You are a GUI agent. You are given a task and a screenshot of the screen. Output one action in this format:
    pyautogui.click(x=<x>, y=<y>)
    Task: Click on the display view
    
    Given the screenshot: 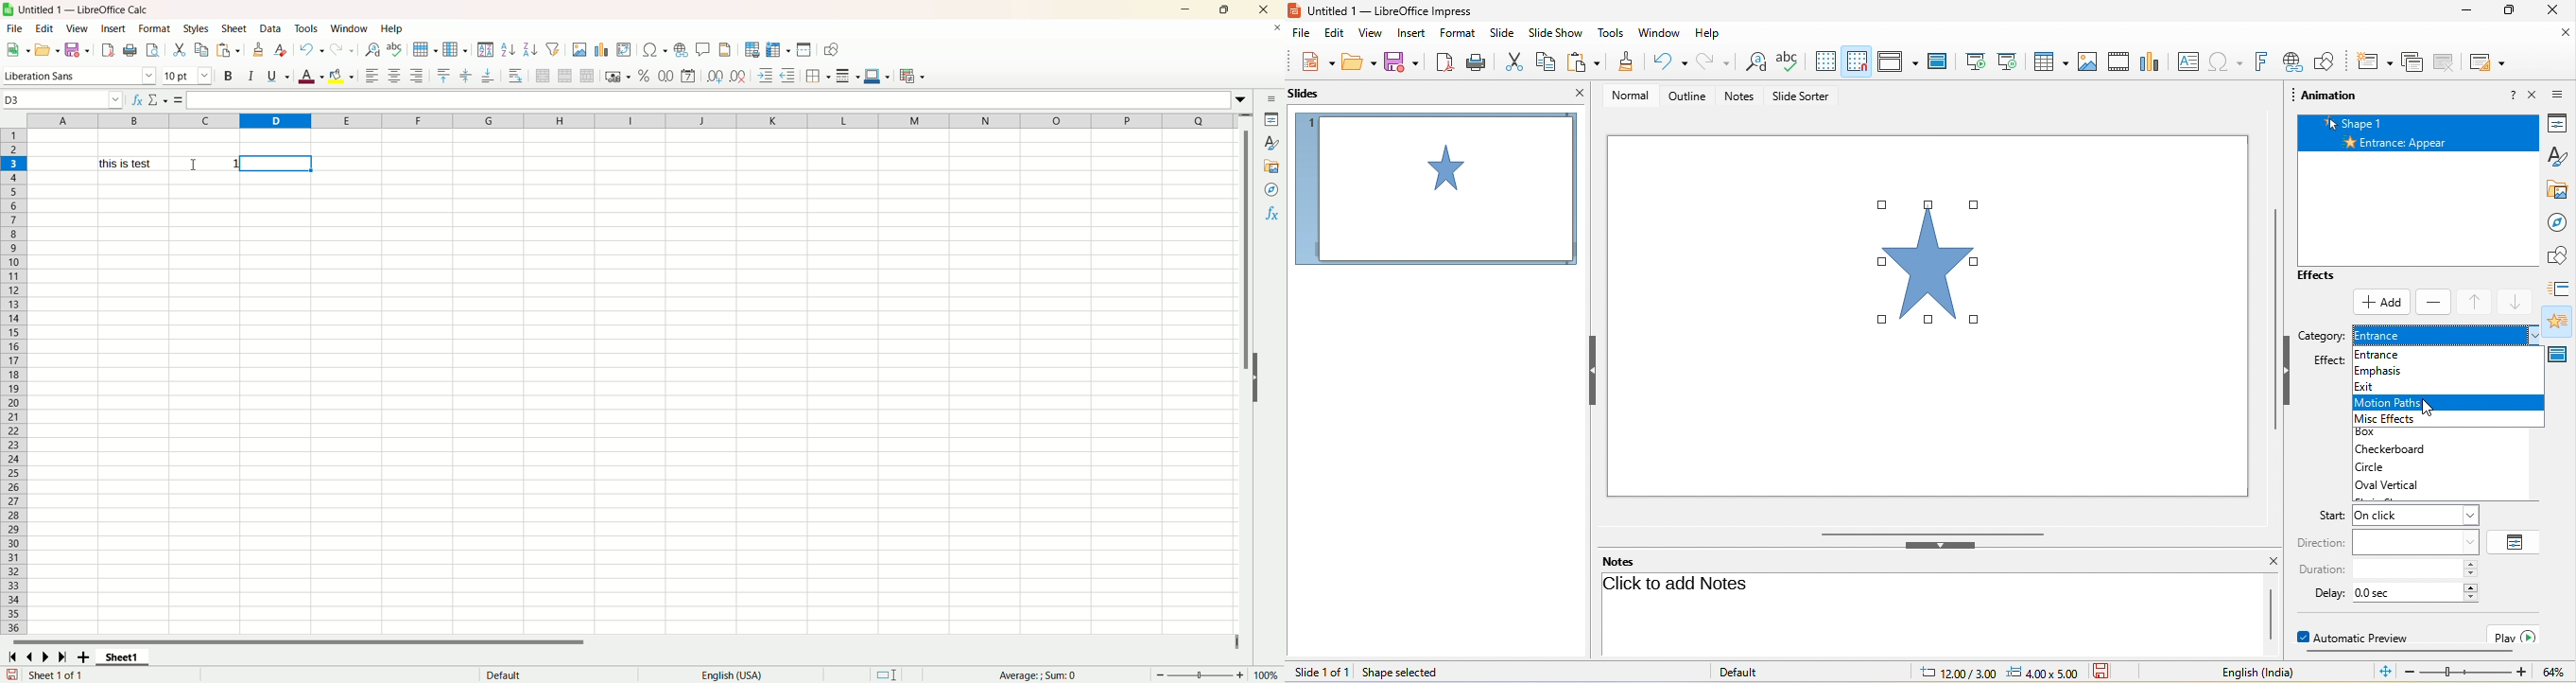 What is the action you would take?
    pyautogui.click(x=1895, y=61)
    